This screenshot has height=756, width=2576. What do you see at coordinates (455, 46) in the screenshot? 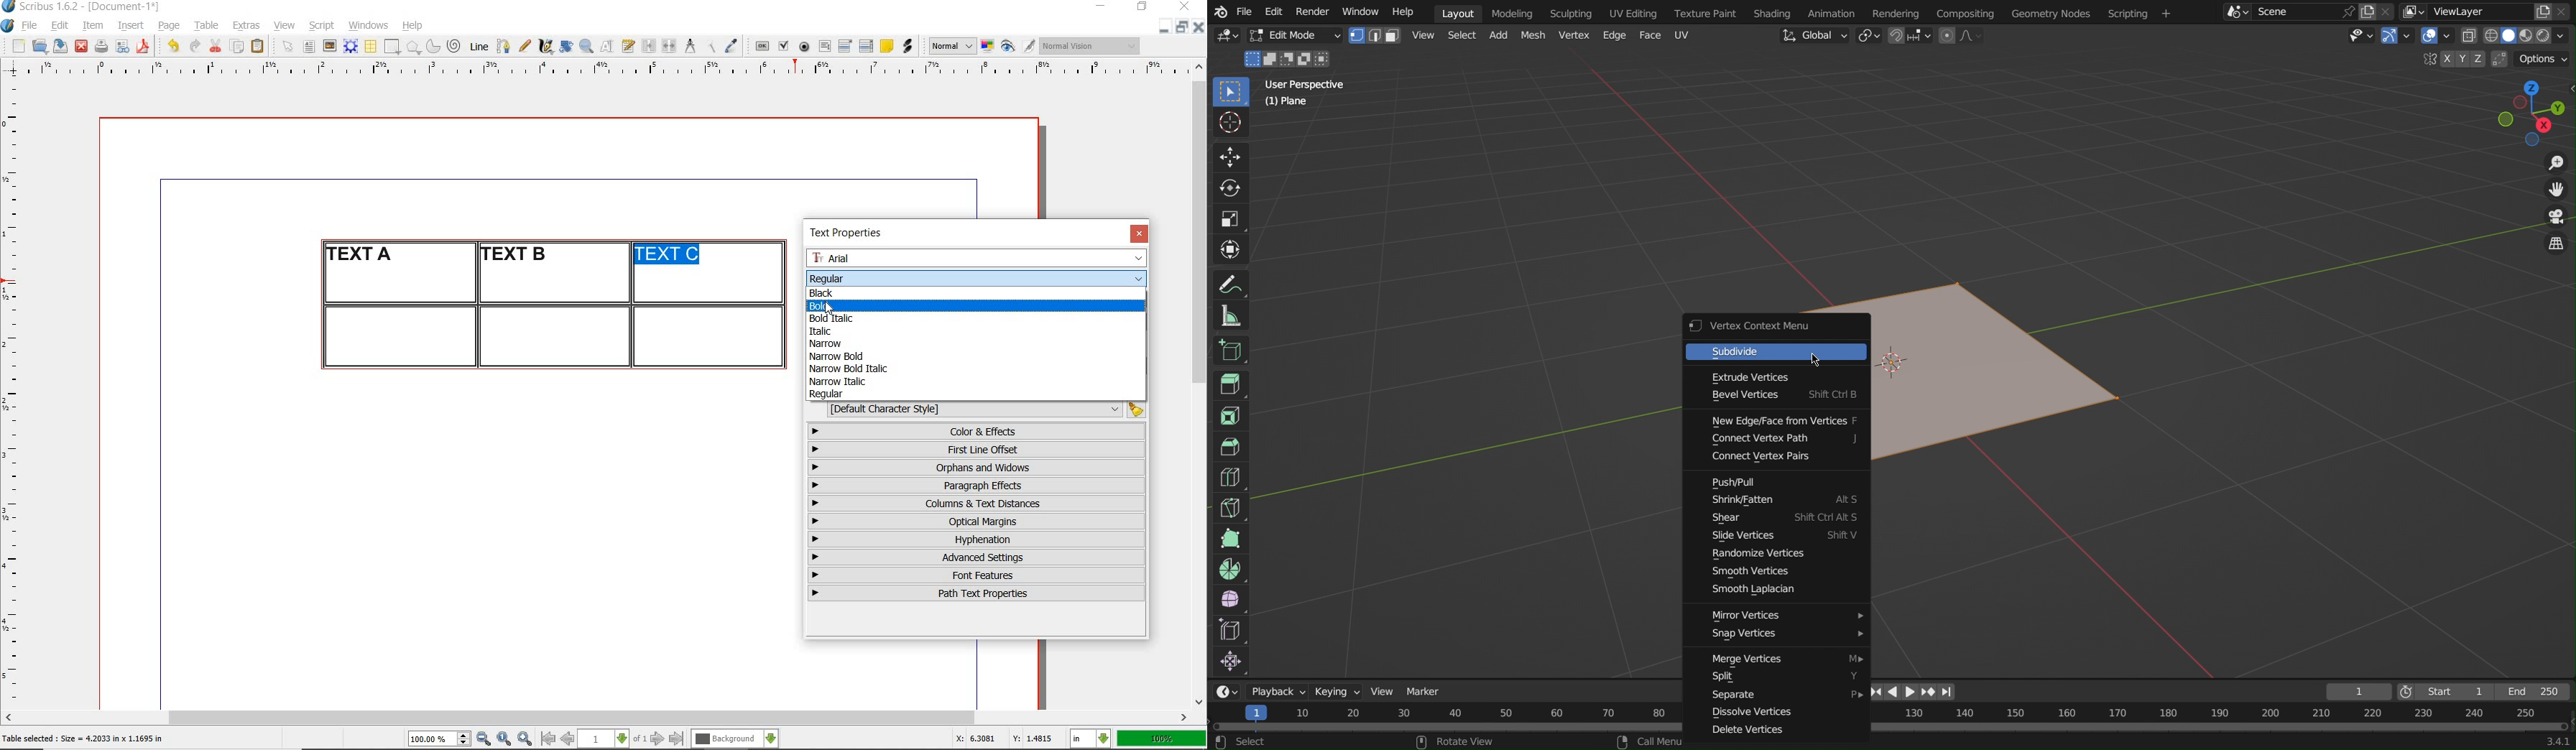
I see `spiral` at bounding box center [455, 46].